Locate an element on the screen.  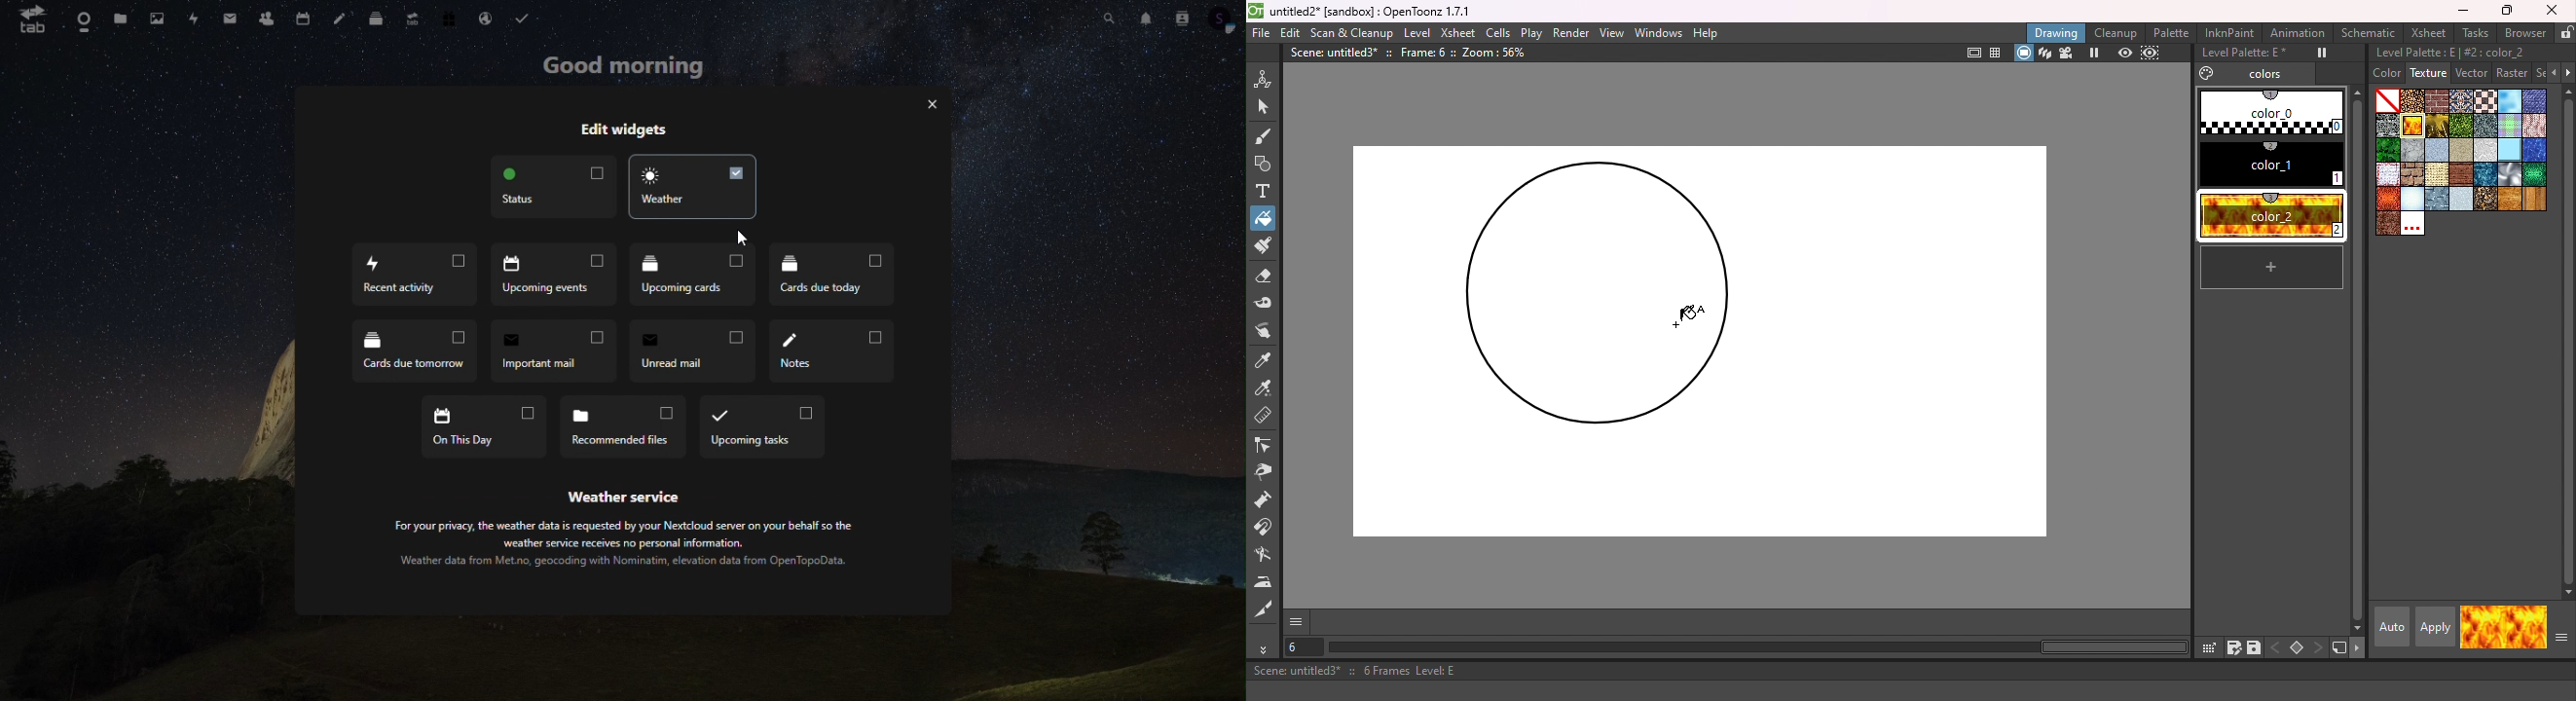
cards due today is located at coordinates (832, 275).